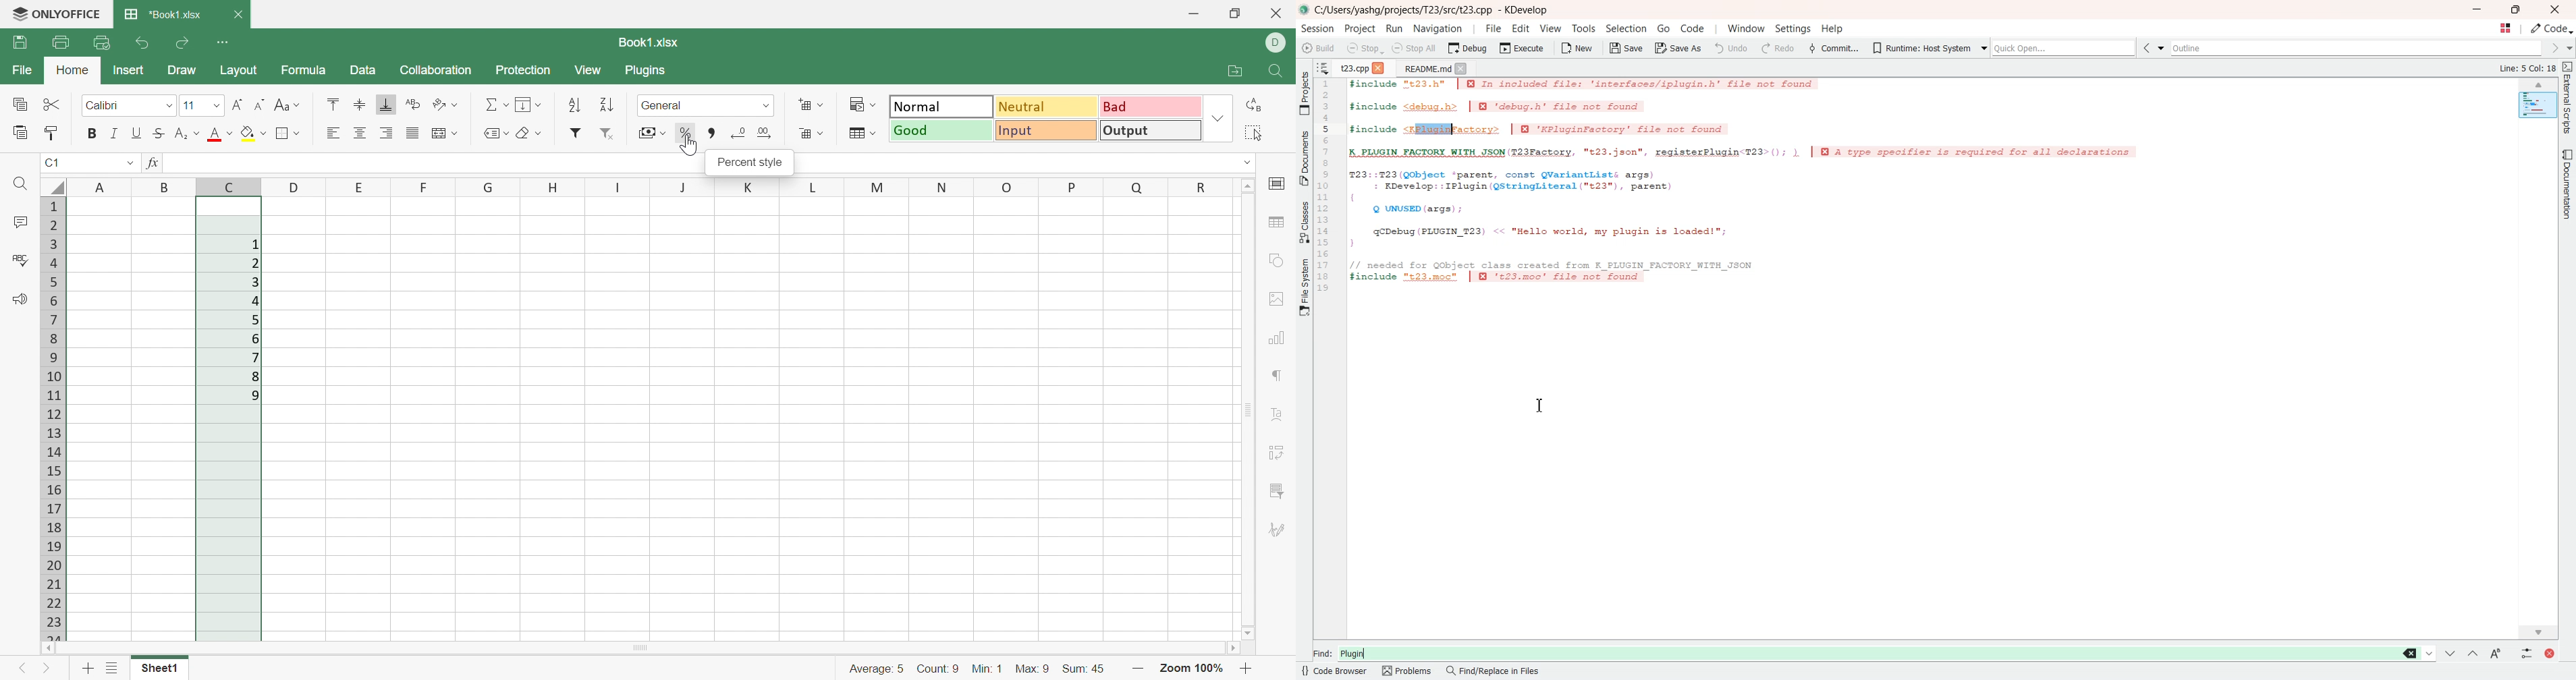 The image size is (2576, 700). What do you see at coordinates (445, 133) in the screenshot?
I see `Merge and center` at bounding box center [445, 133].